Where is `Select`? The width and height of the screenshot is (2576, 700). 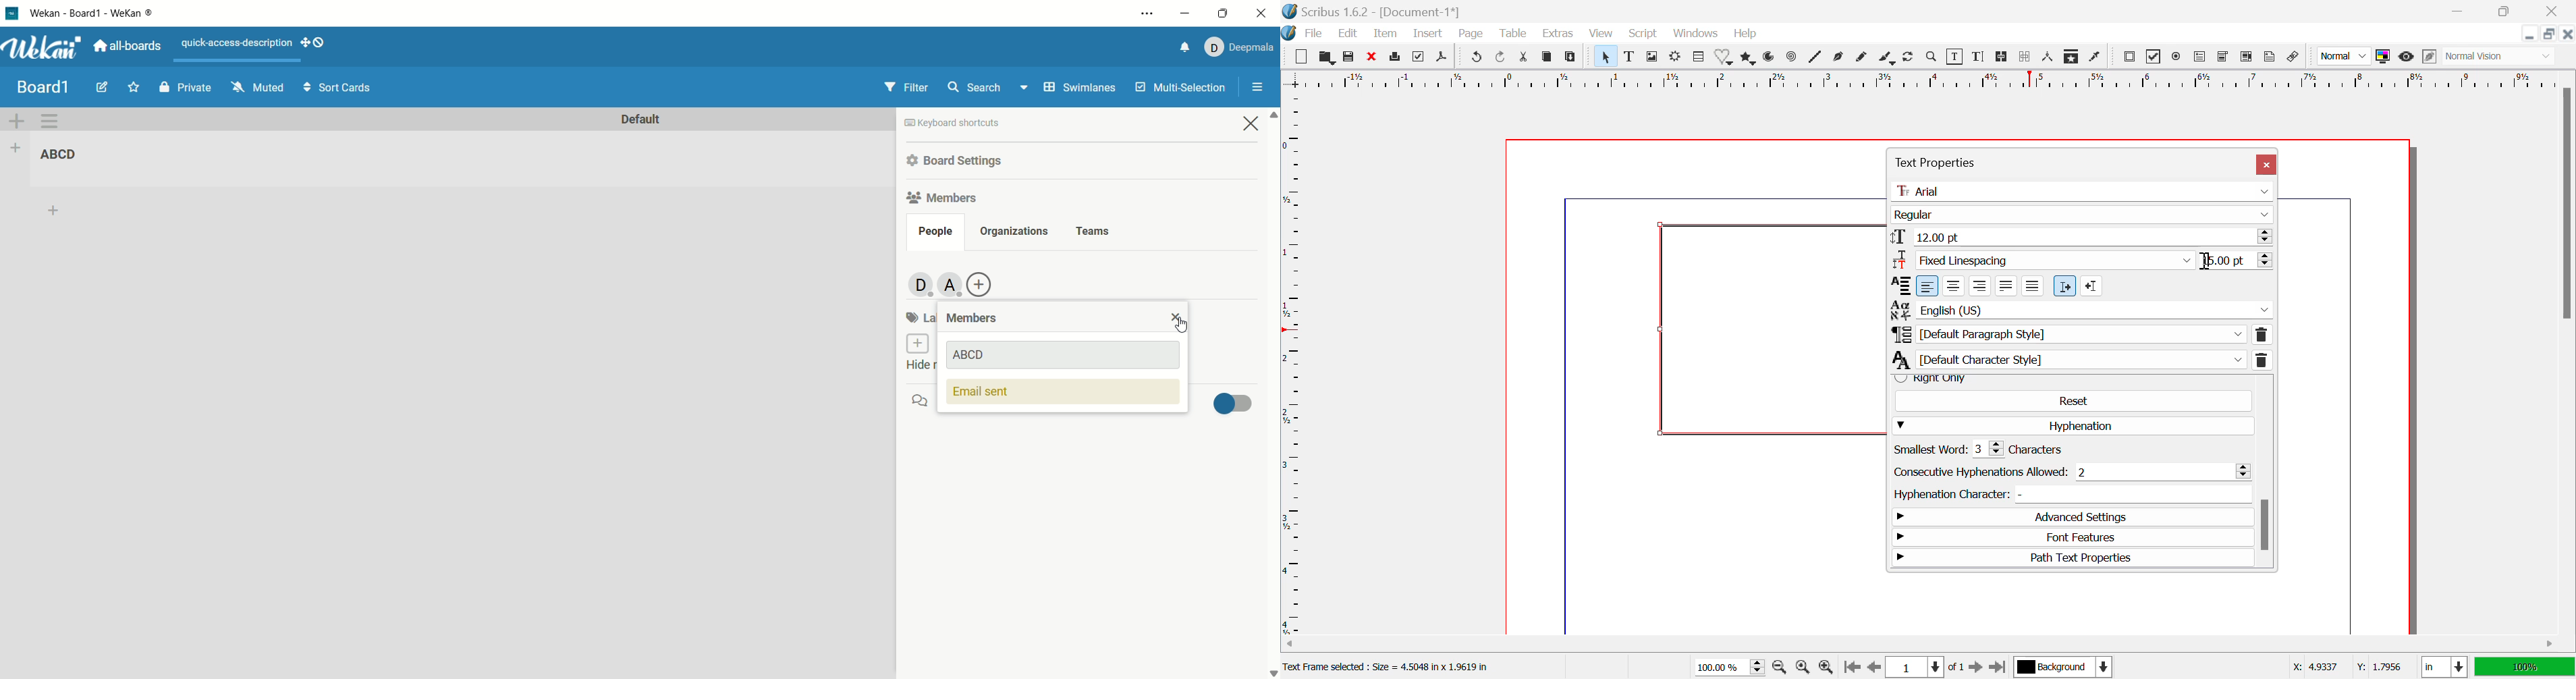 Select is located at coordinates (1605, 56).